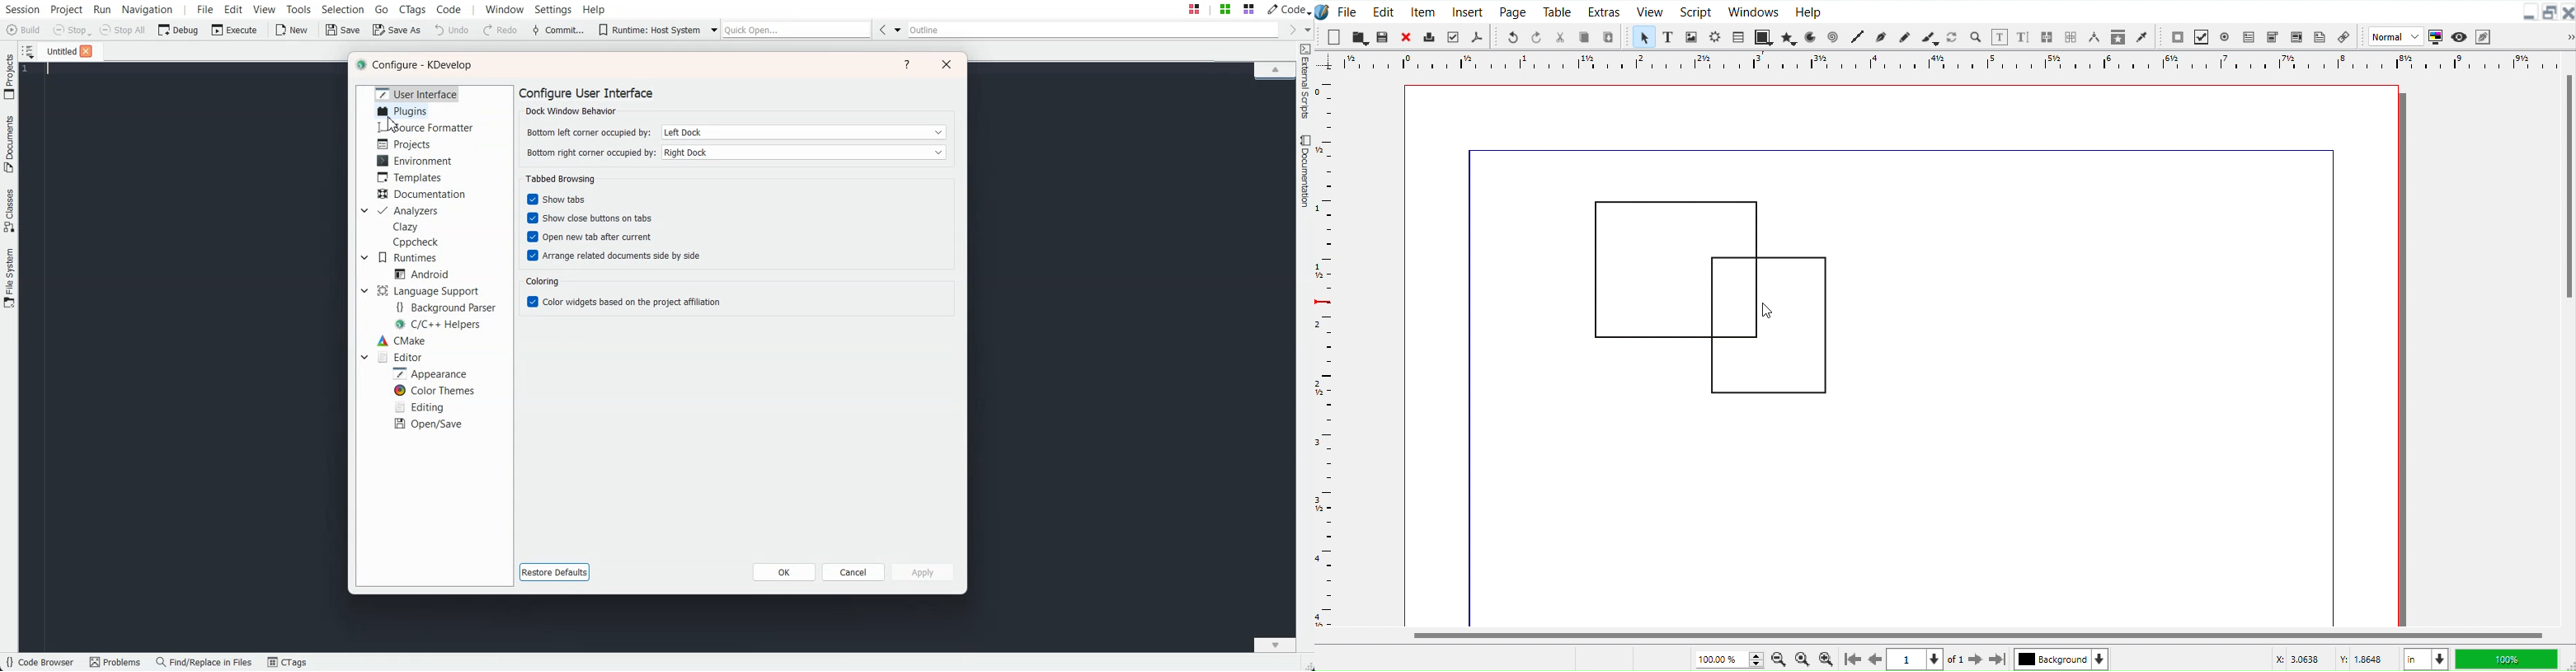  Describe the element at coordinates (2120, 36) in the screenshot. I see `Copy Item Properties` at that location.